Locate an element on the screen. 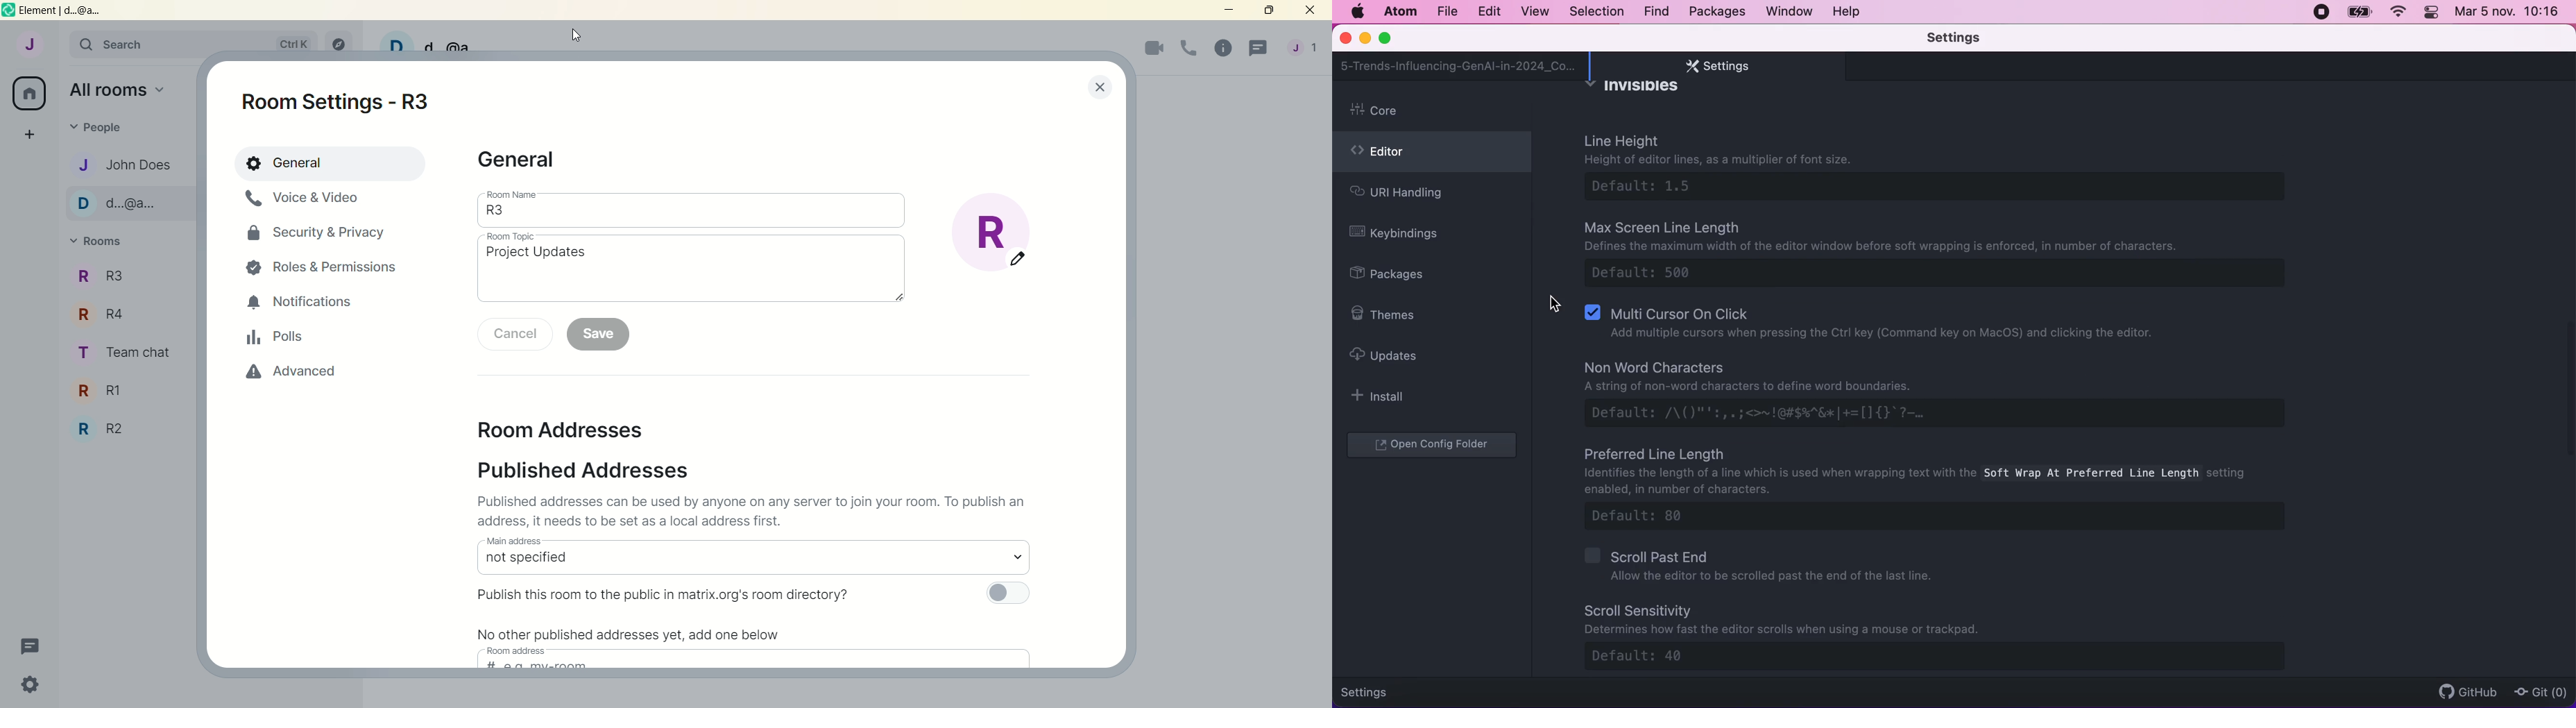  install is located at coordinates (1384, 396).